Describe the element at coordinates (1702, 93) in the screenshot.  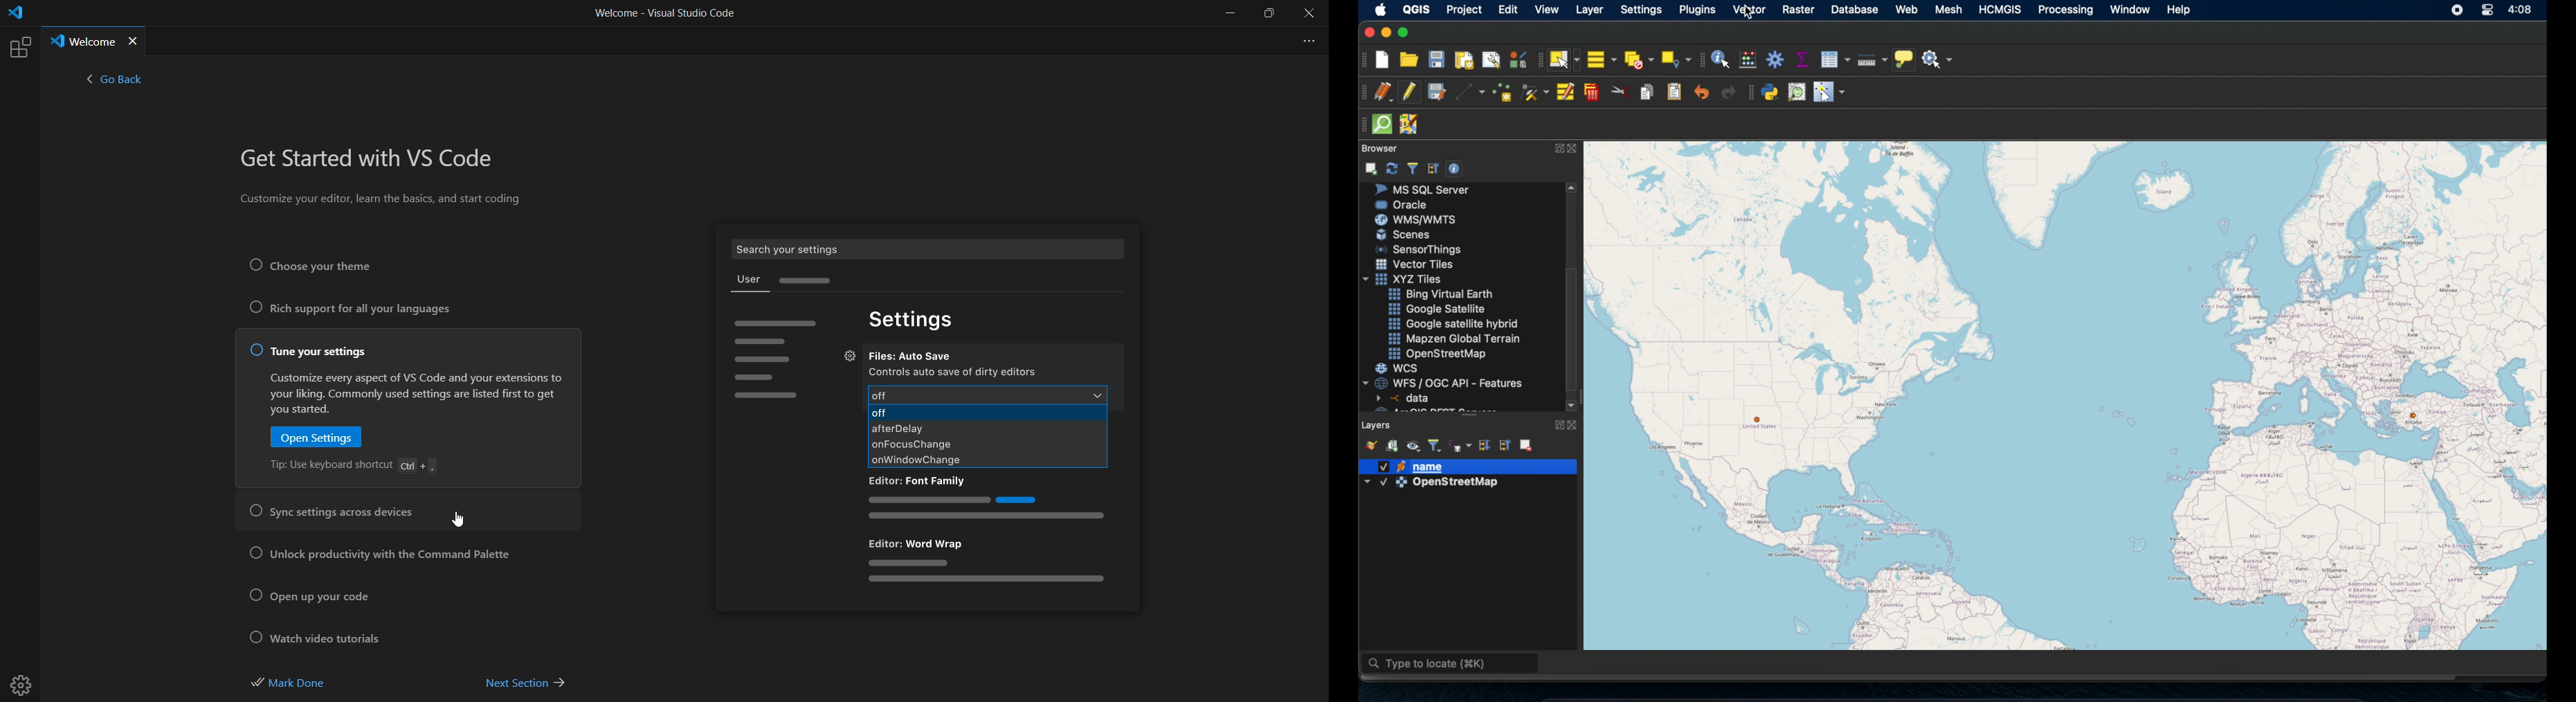
I see `undo` at that location.